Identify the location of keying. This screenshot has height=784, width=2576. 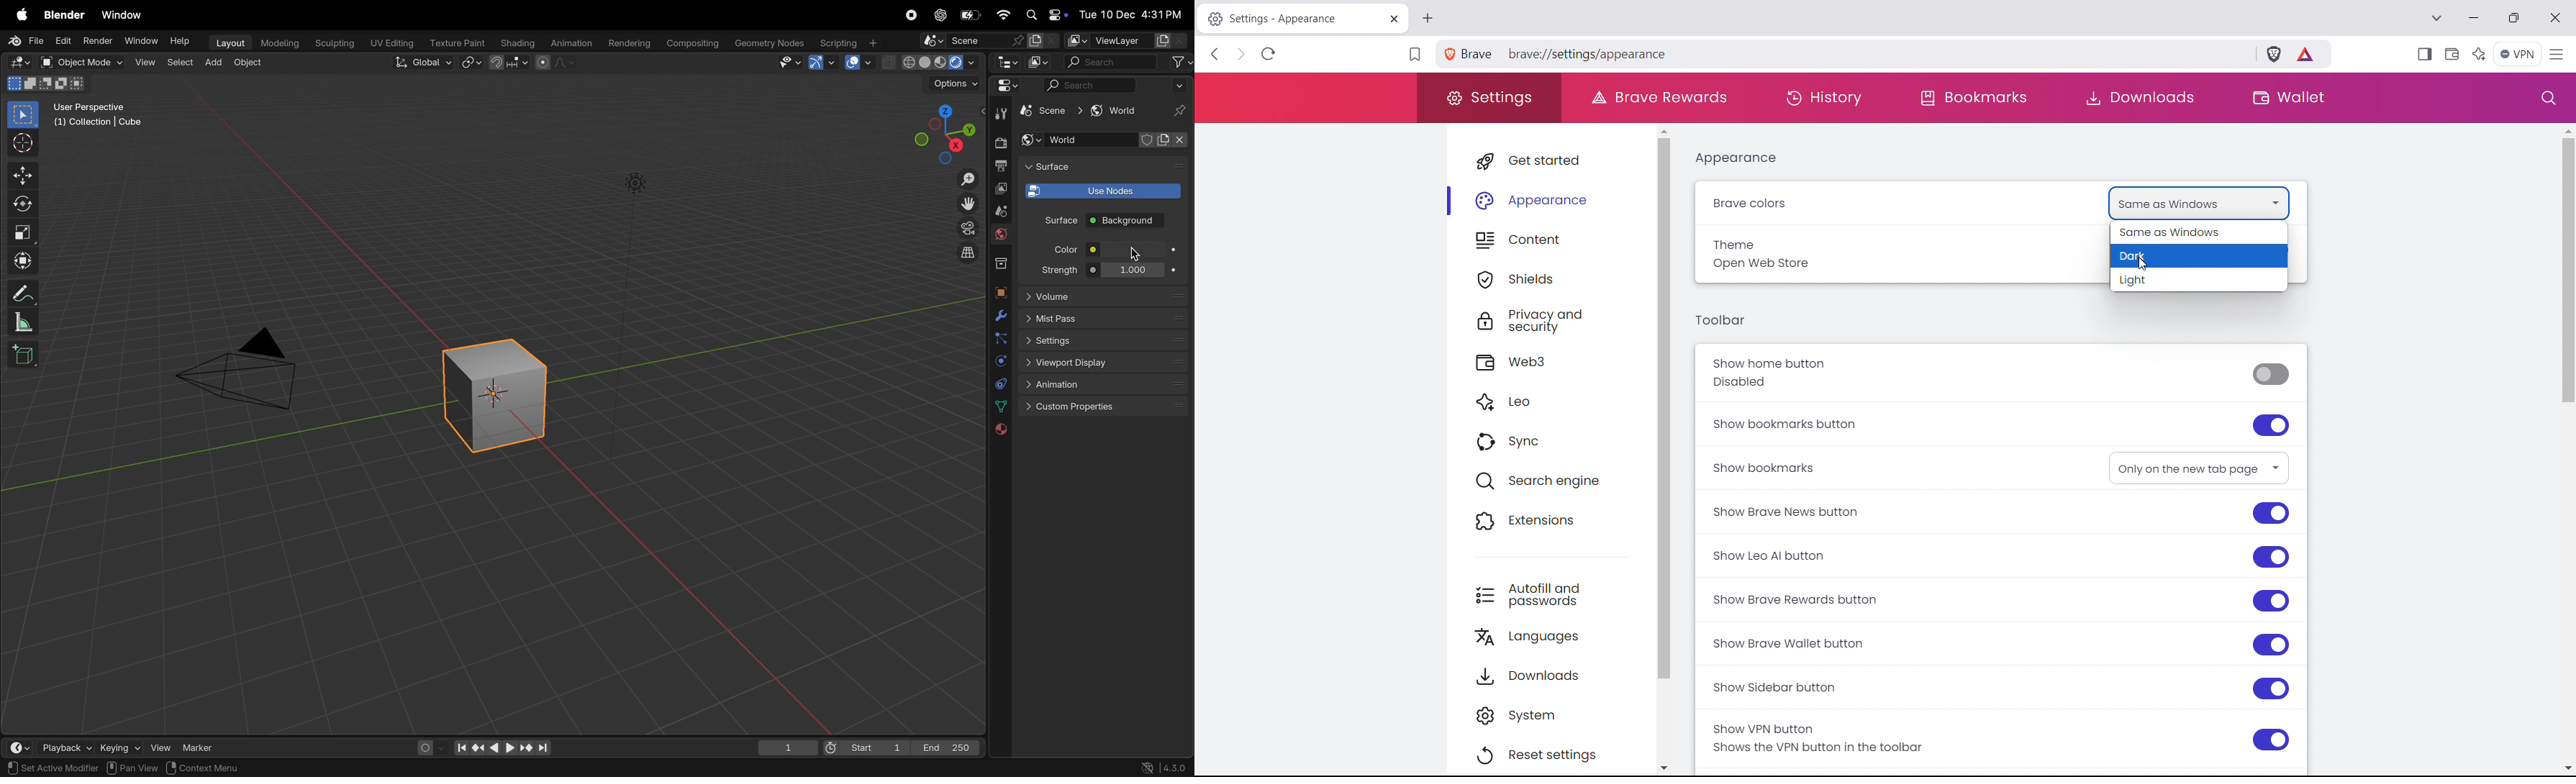
(120, 746).